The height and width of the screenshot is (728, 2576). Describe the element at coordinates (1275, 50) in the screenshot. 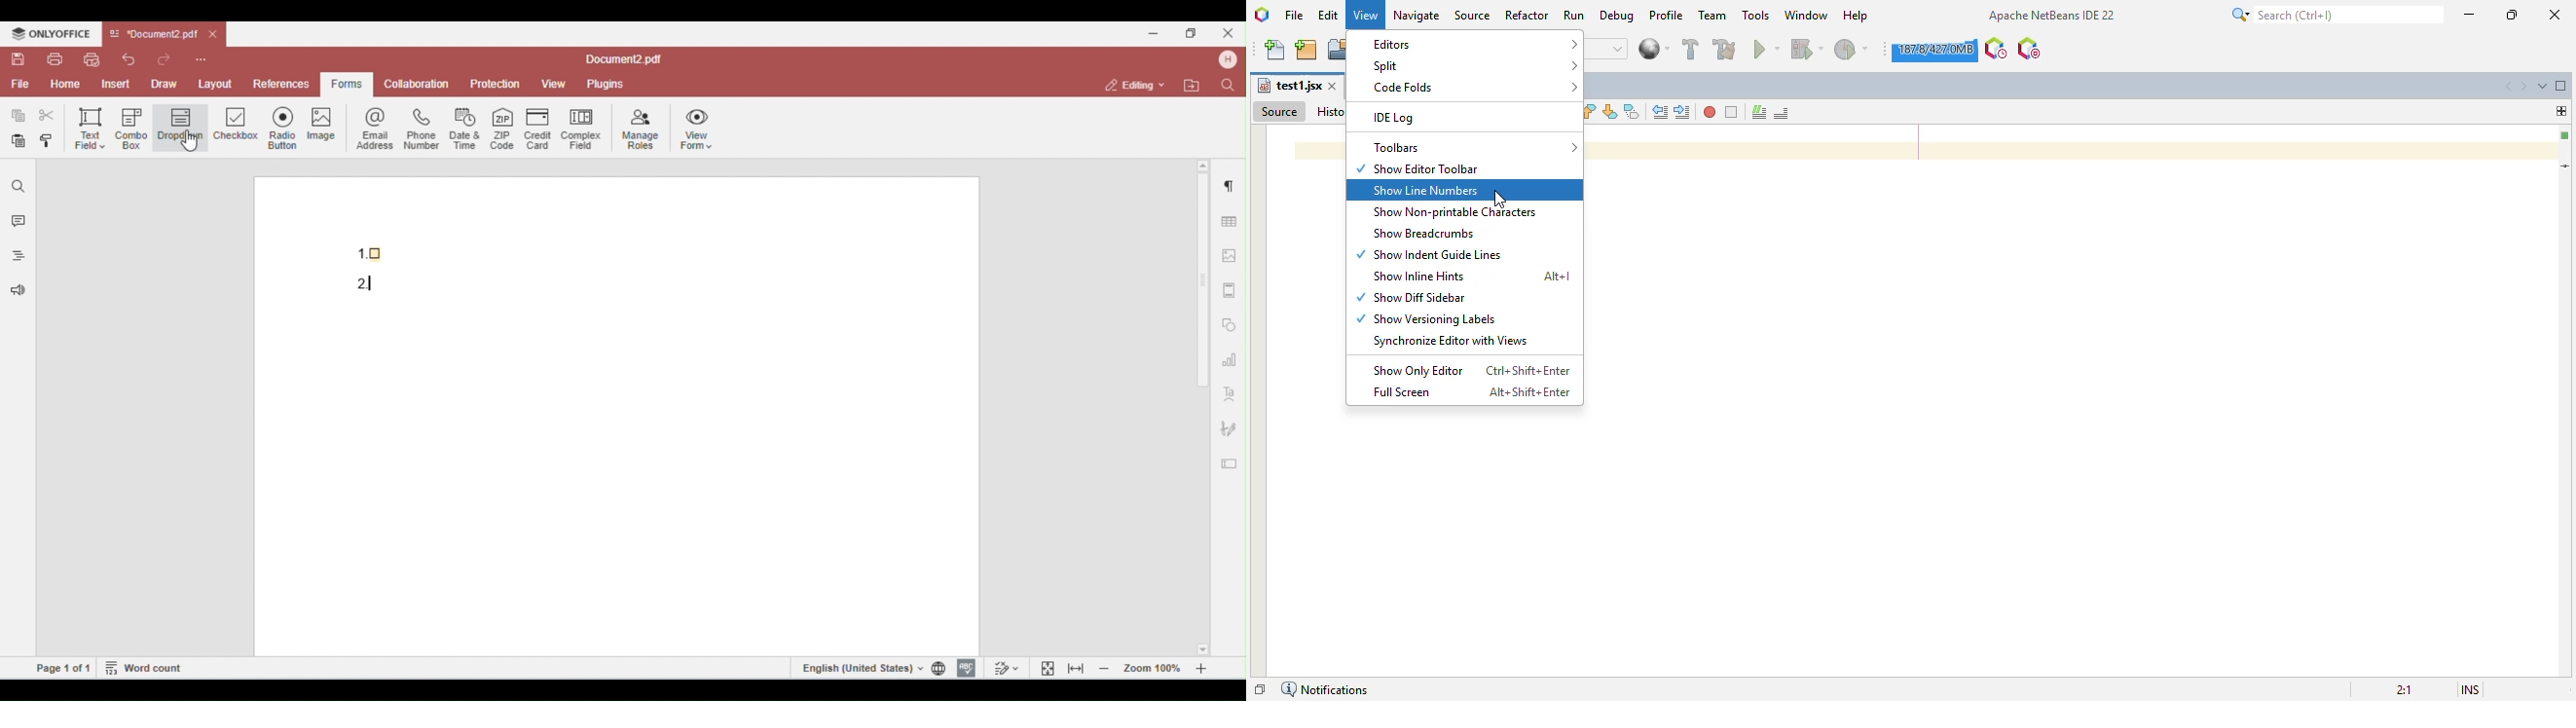

I see `new file` at that location.